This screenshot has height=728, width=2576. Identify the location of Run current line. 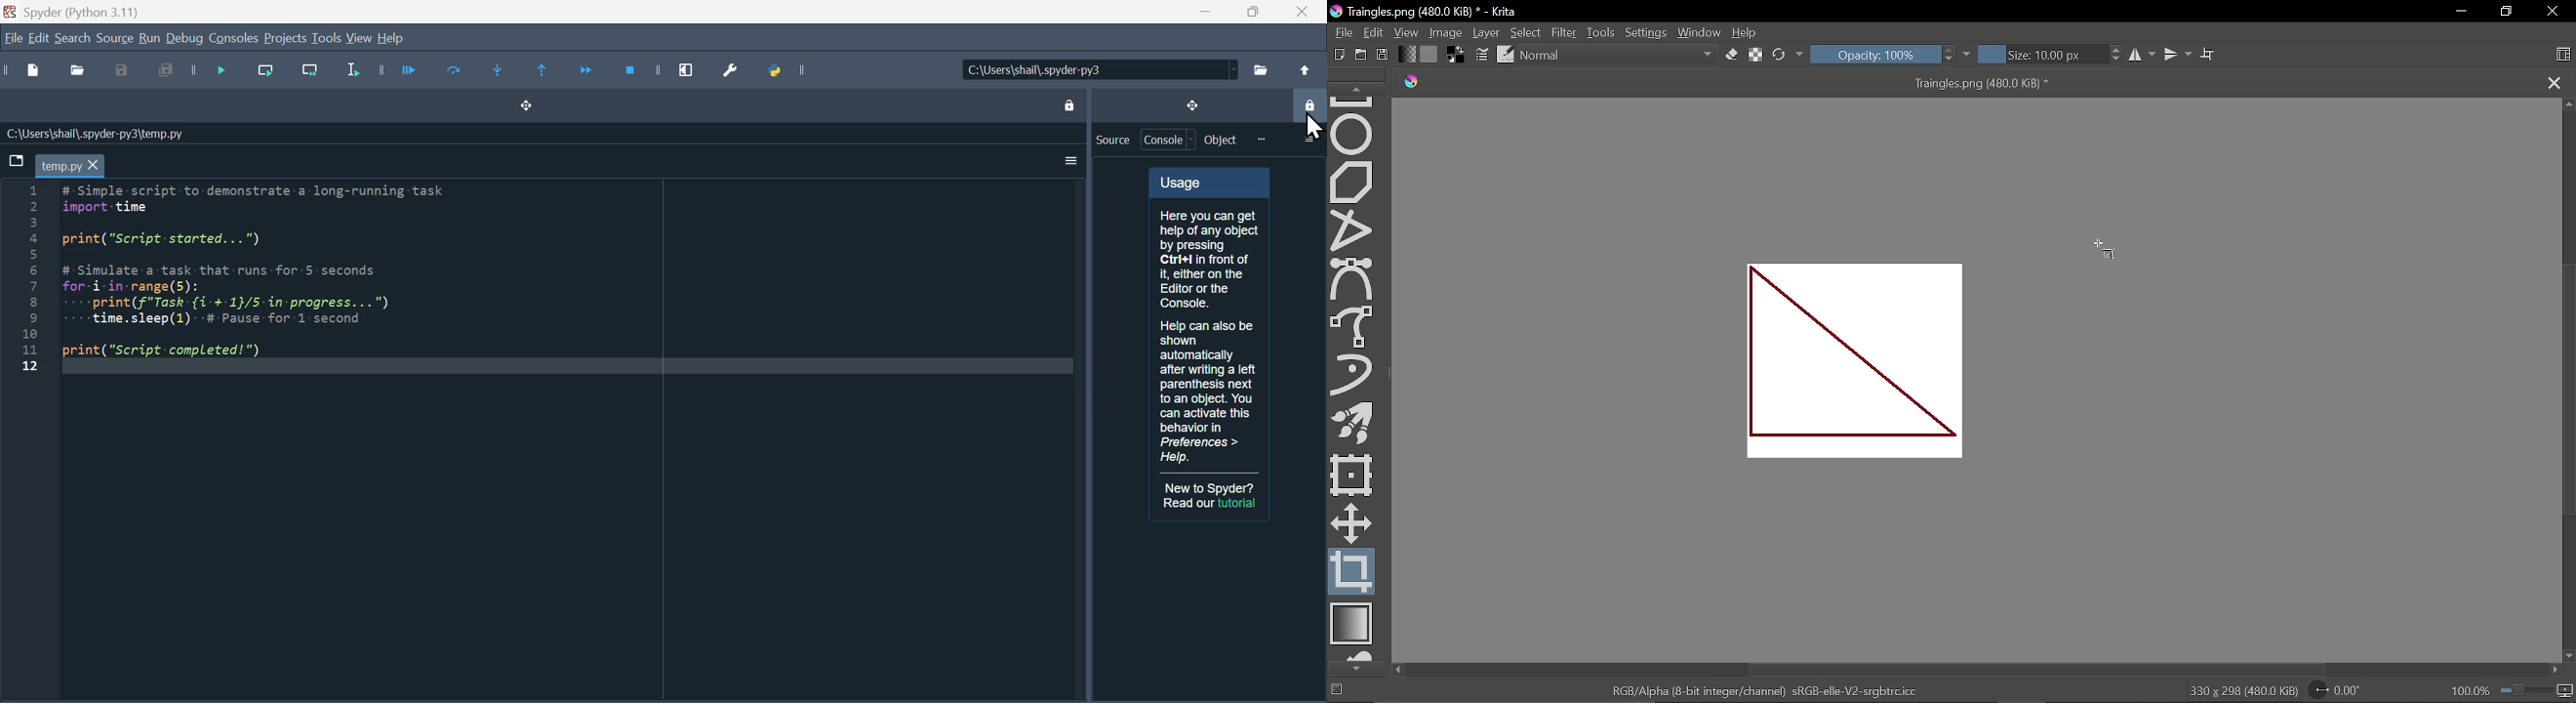
(268, 72).